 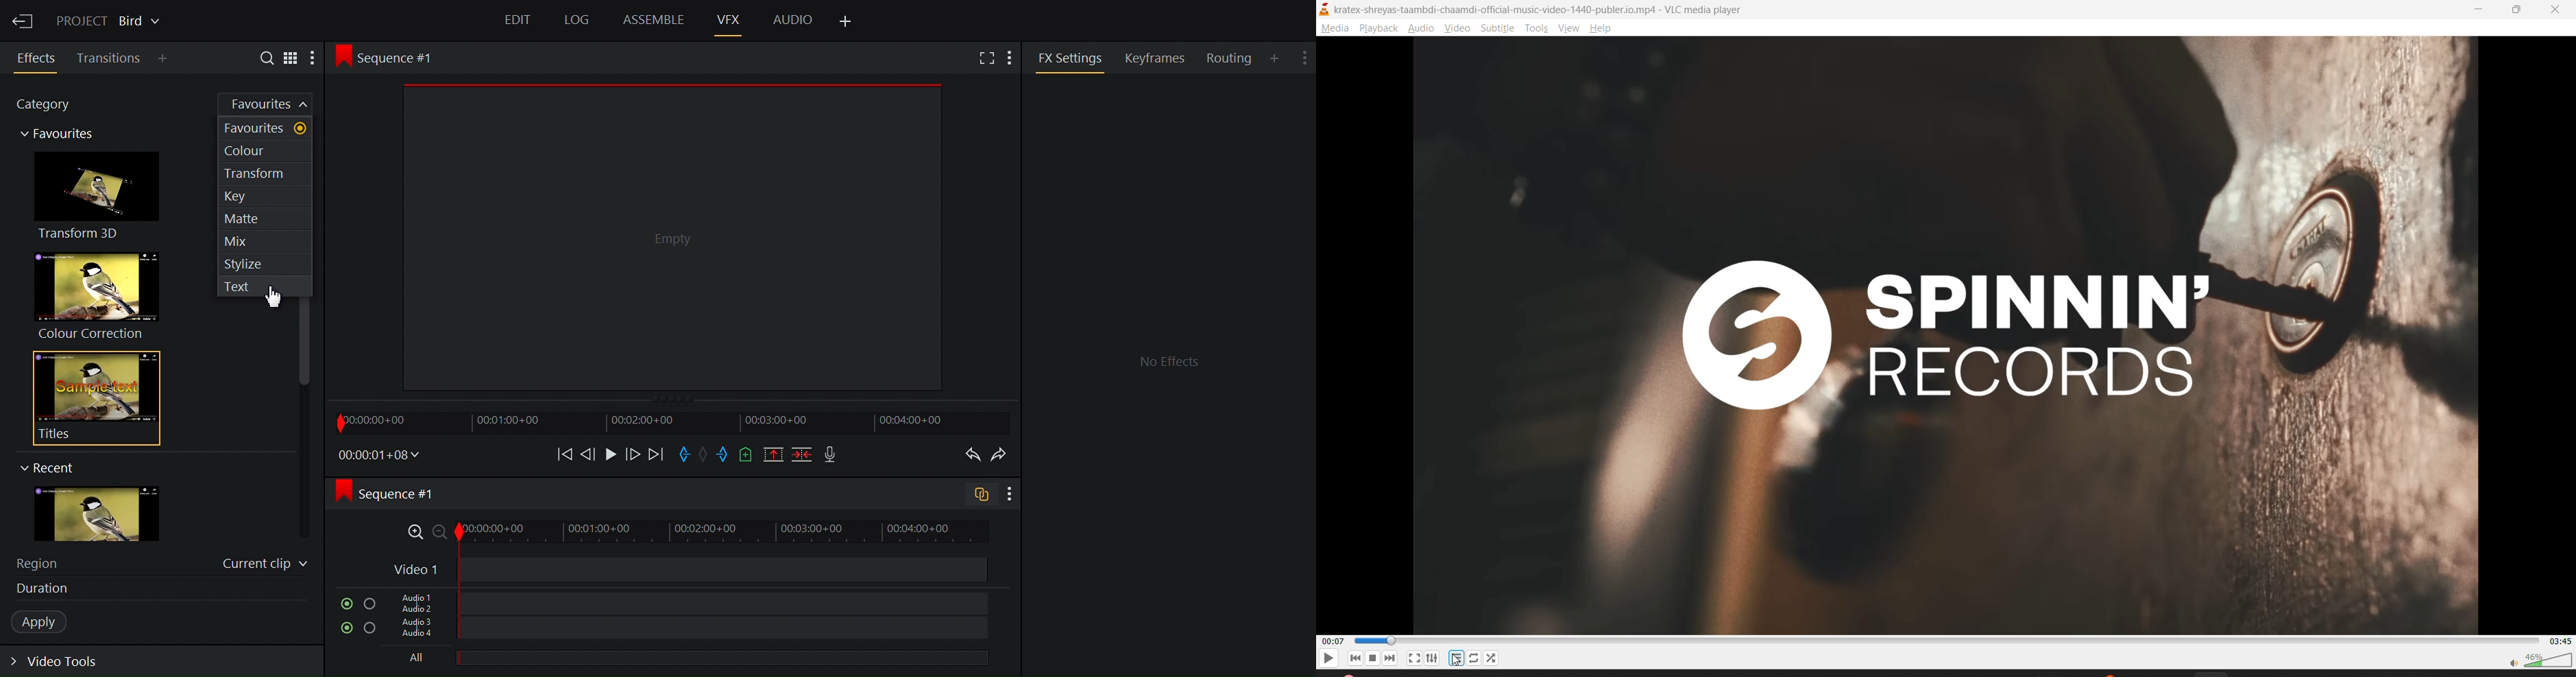 I want to click on All, so click(x=682, y=659).